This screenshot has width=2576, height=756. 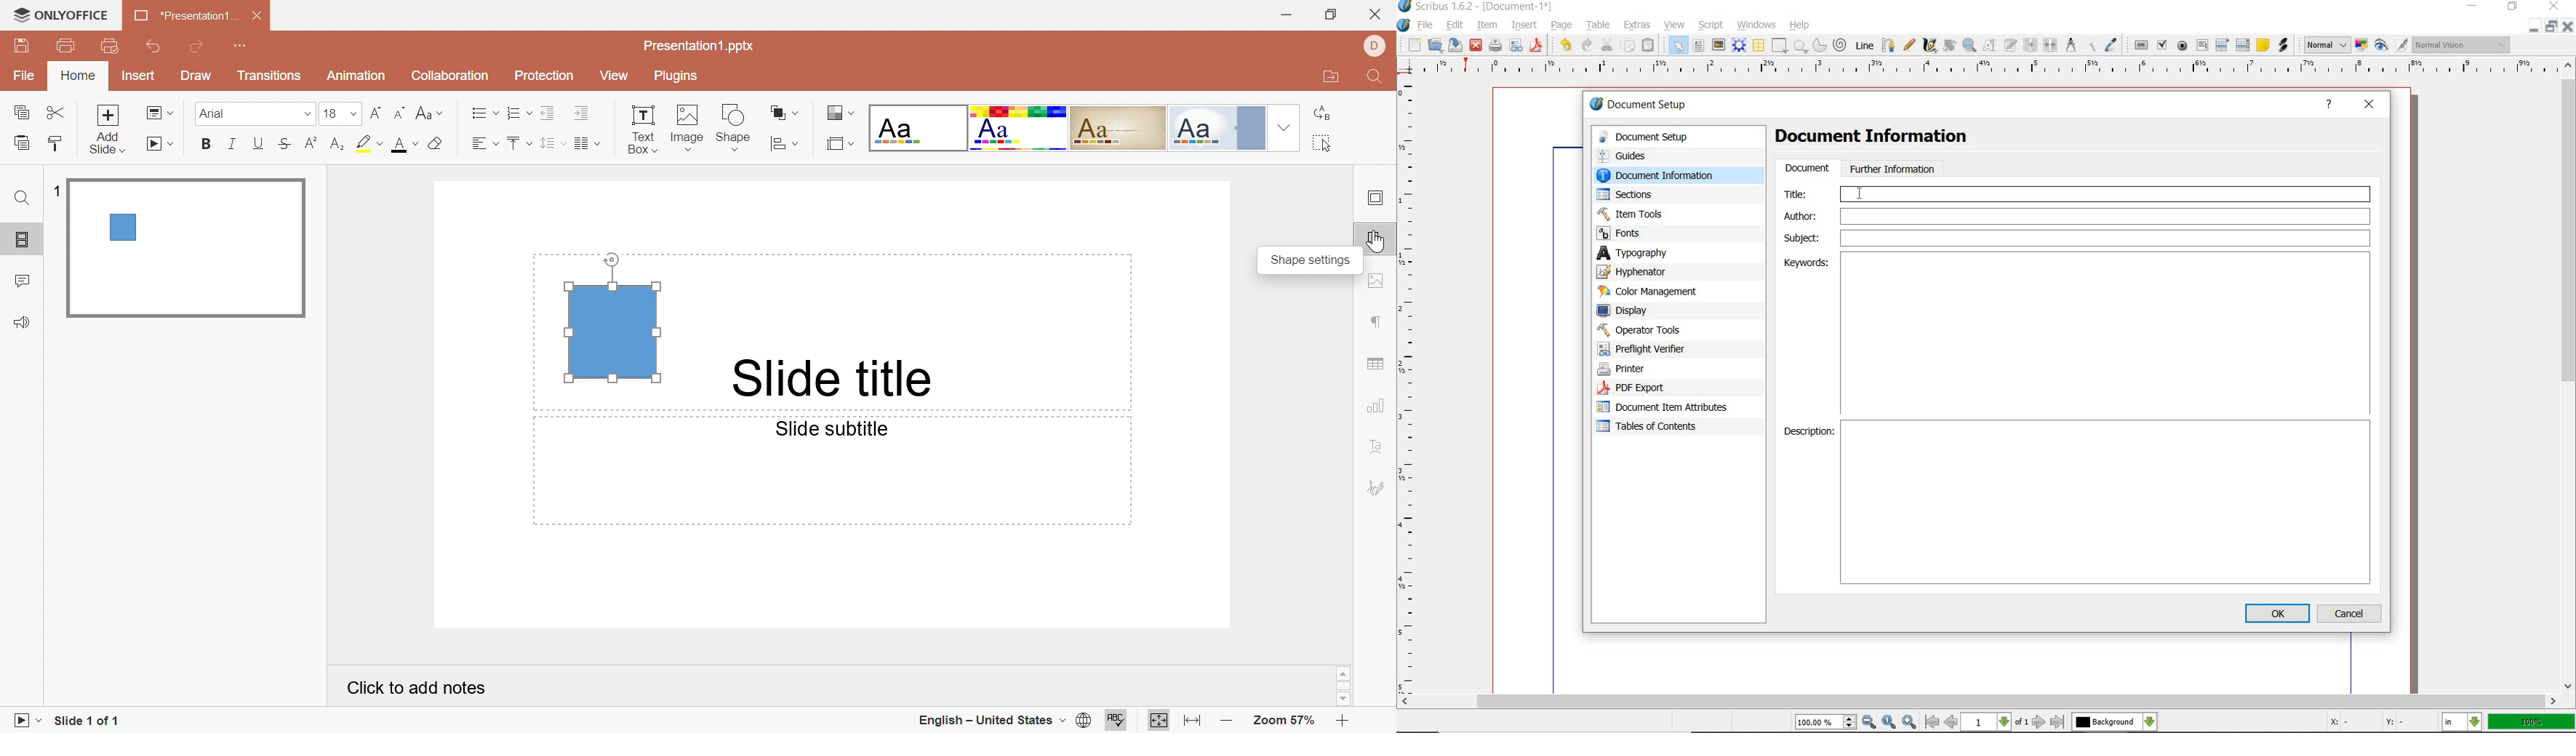 I want to click on Scroll up, so click(x=1343, y=674).